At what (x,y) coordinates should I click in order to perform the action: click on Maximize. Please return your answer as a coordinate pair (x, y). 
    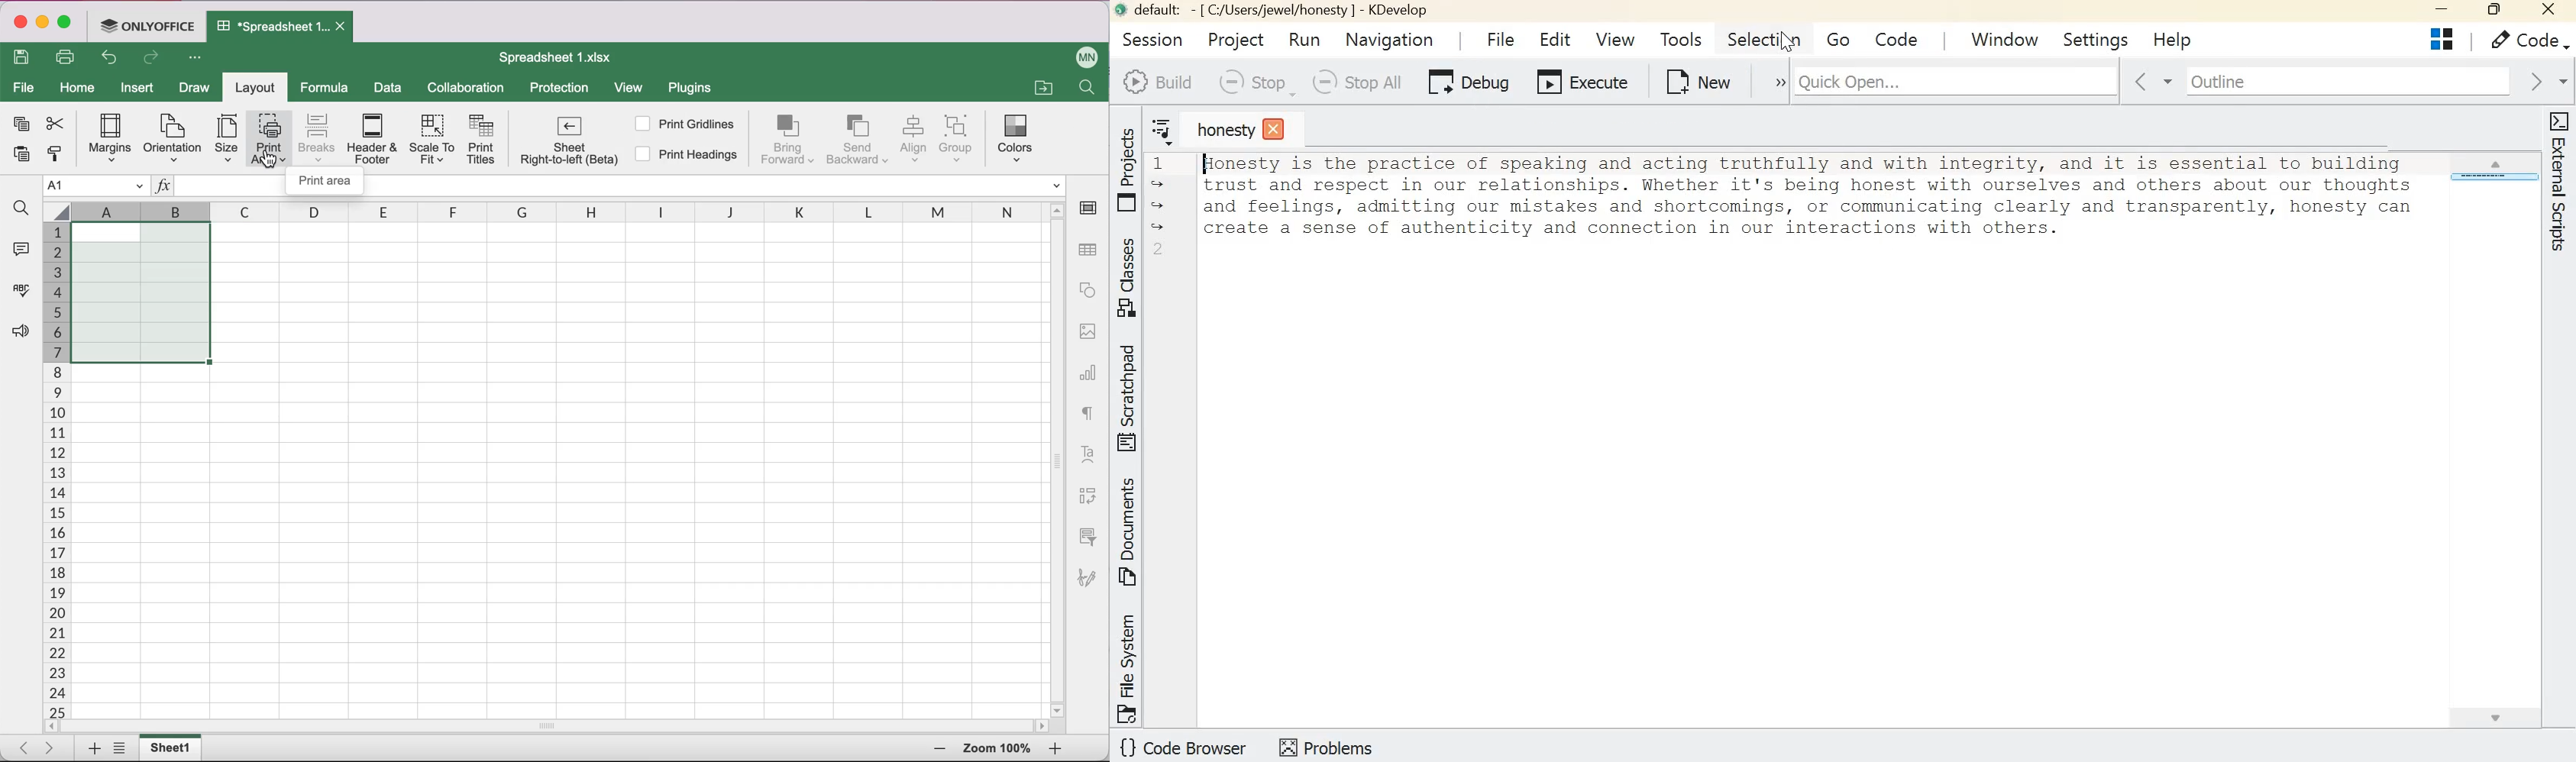
    Looking at the image, I should click on (2492, 11).